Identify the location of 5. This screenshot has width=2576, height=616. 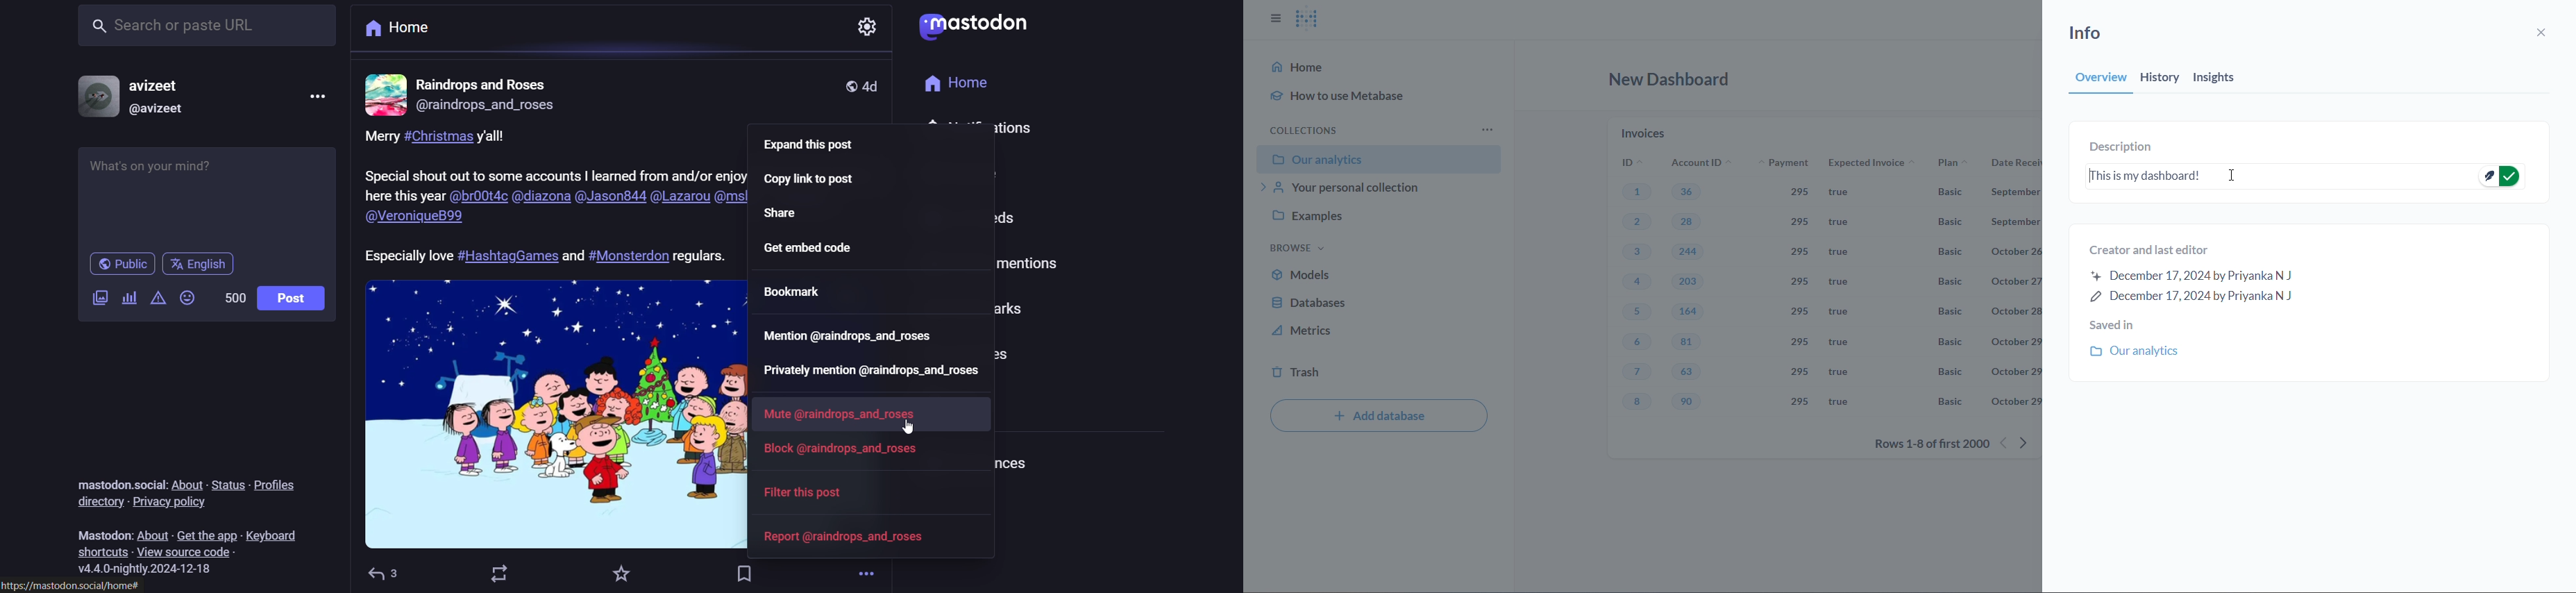
(1637, 312).